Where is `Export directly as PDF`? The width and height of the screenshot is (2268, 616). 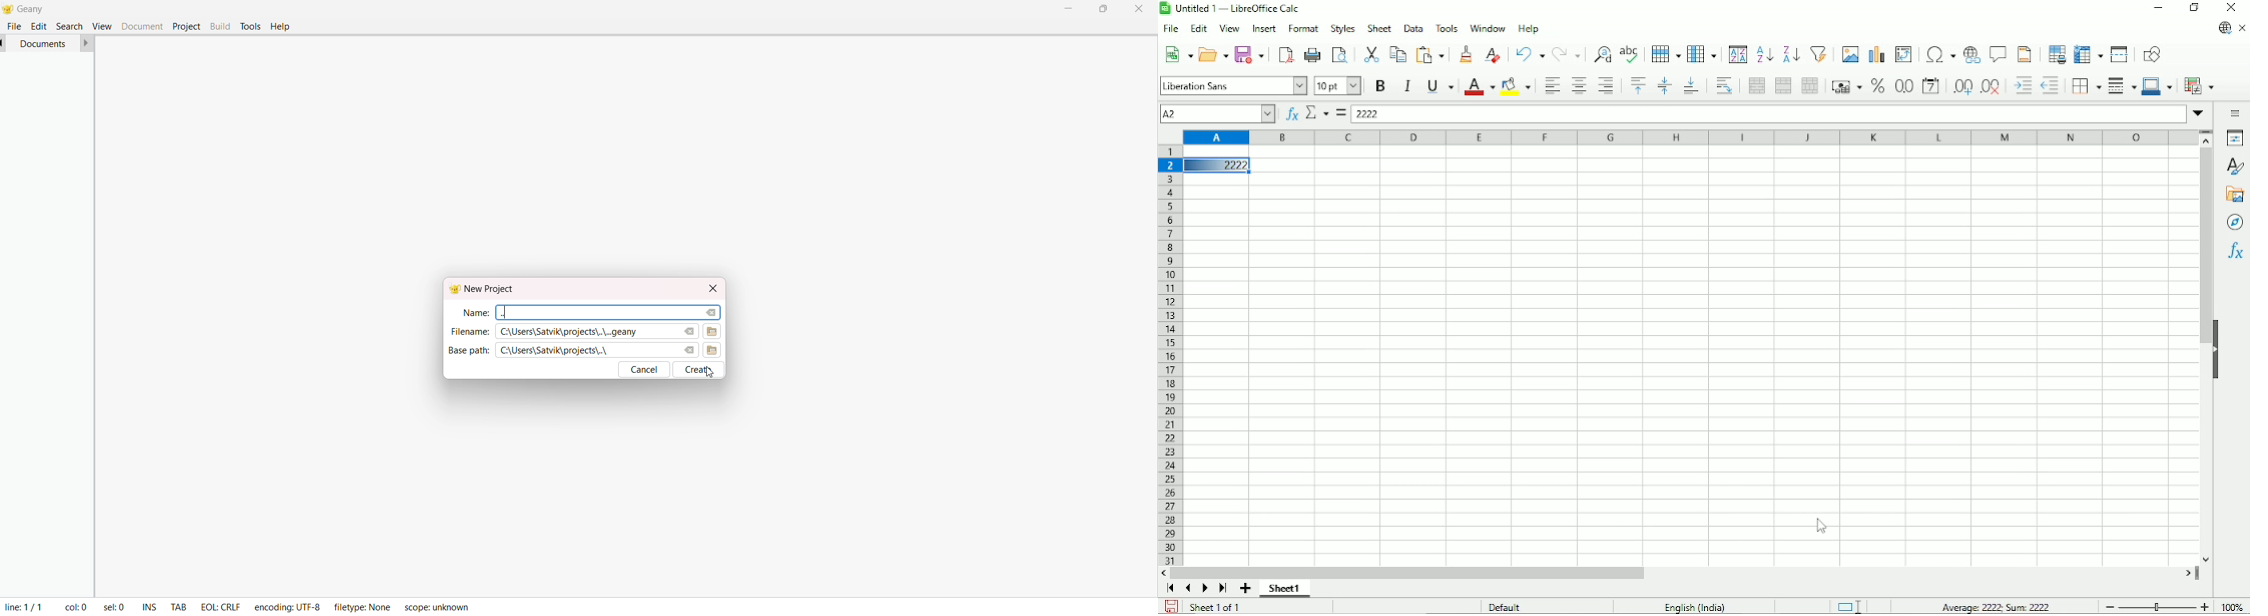
Export directly as PDF is located at coordinates (1285, 53).